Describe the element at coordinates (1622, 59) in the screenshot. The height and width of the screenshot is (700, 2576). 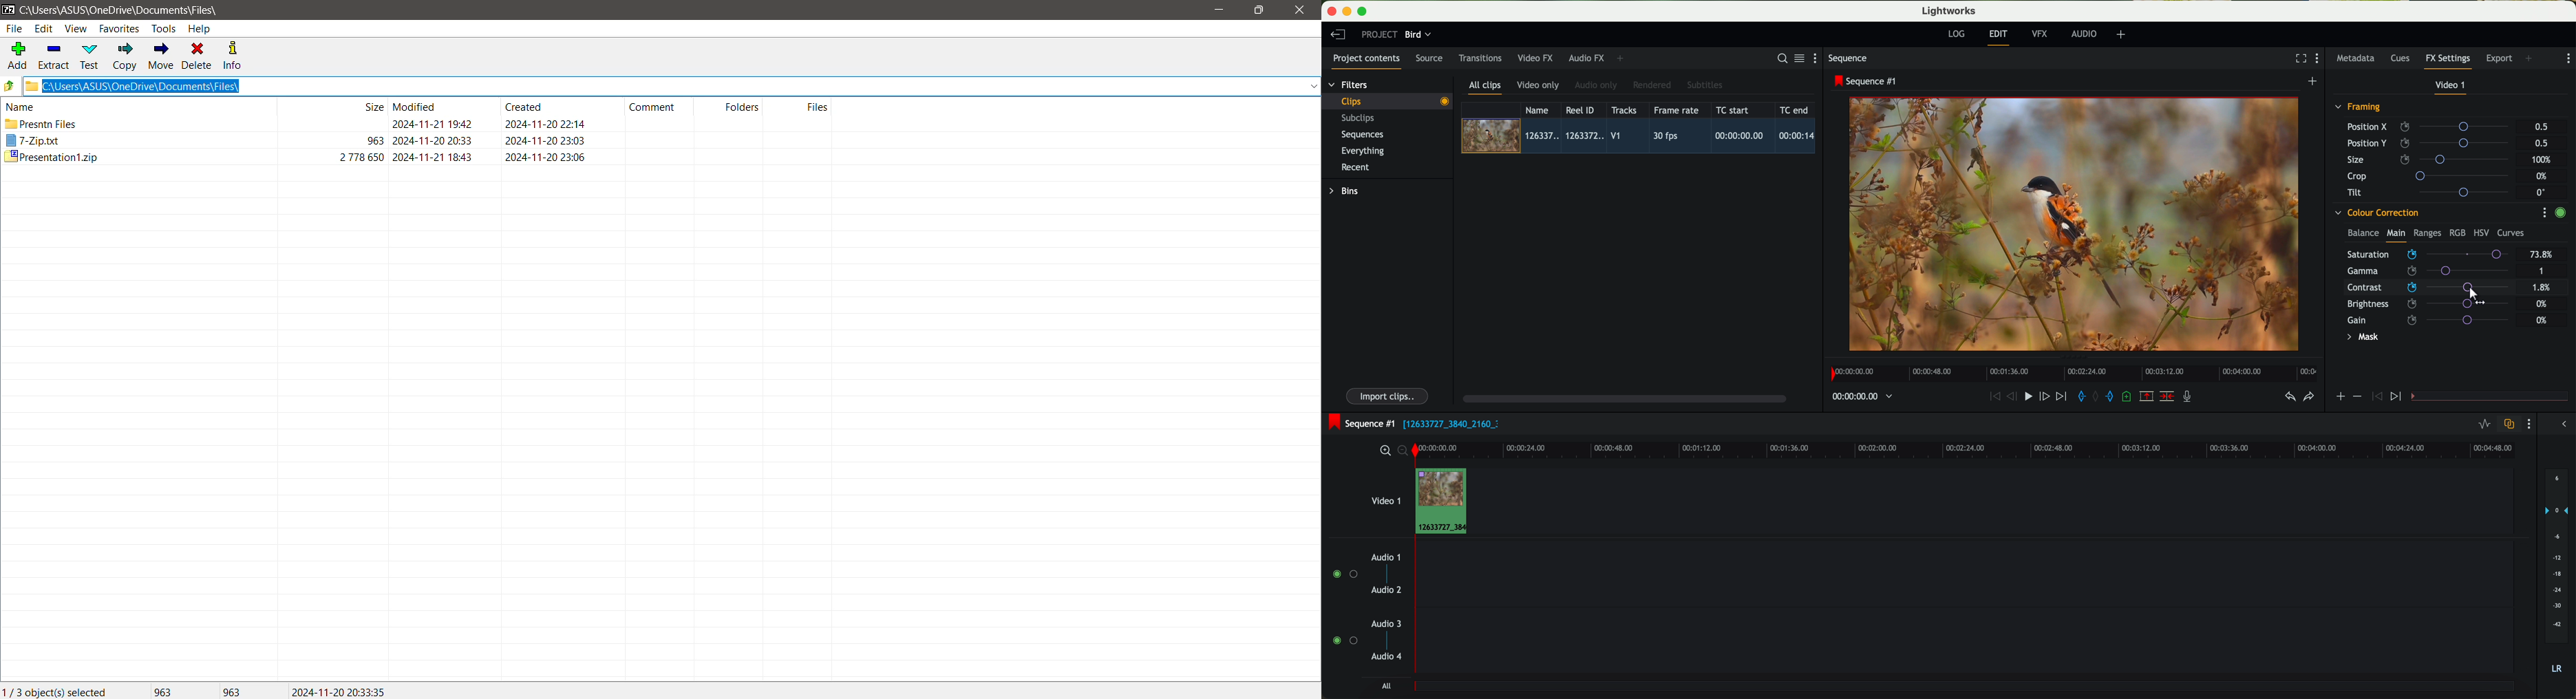
I see `add panel` at that location.